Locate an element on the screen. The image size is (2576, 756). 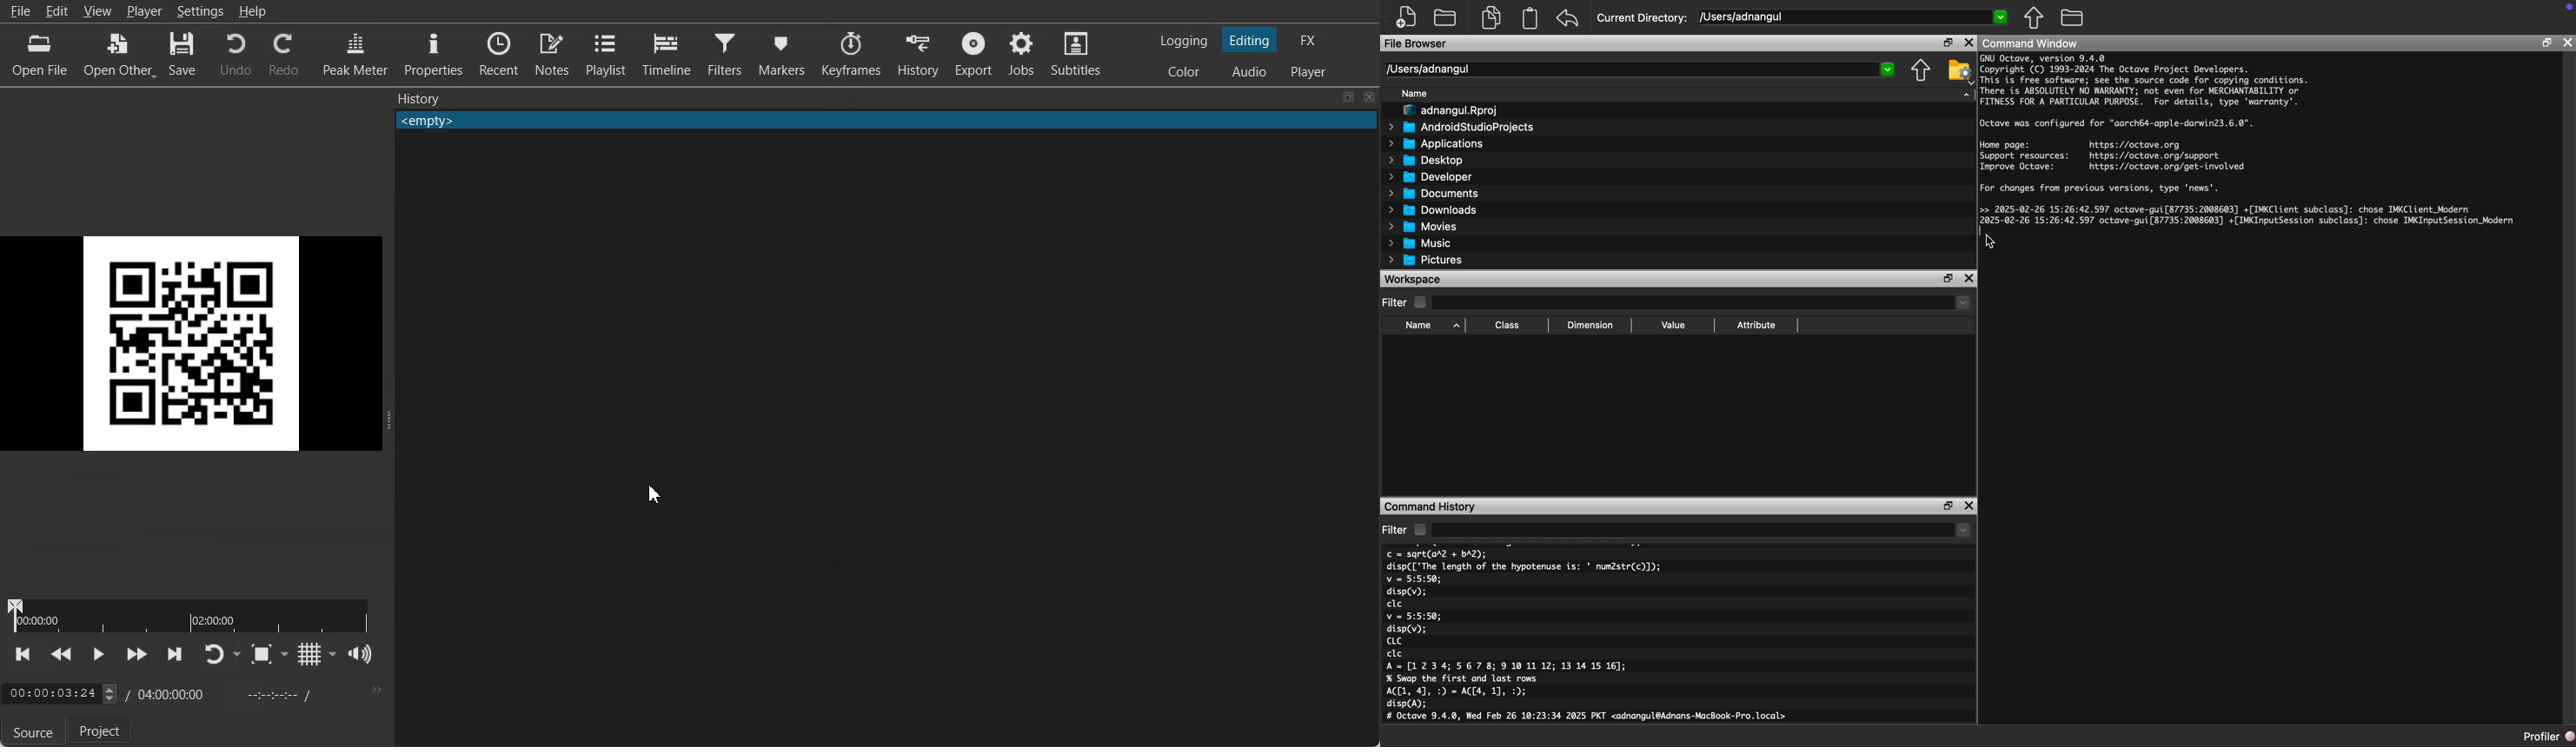
Source is located at coordinates (30, 734).